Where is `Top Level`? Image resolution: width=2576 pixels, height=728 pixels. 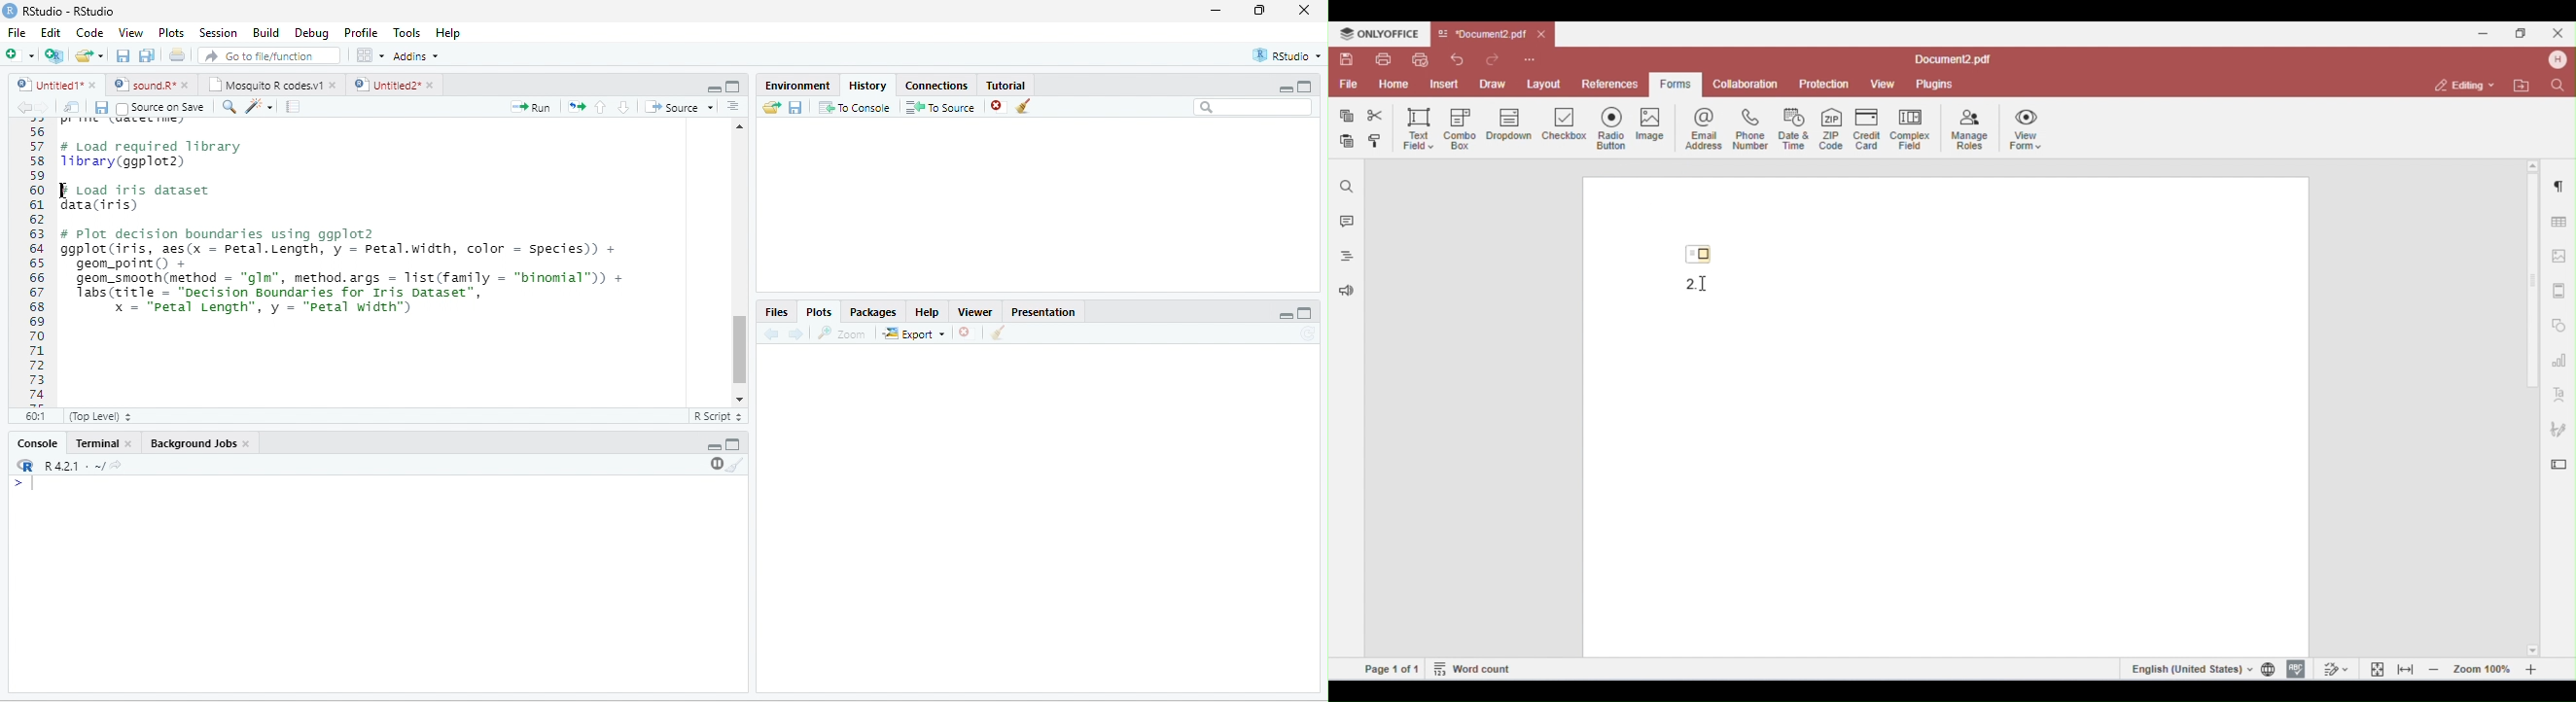 Top Level is located at coordinates (100, 417).